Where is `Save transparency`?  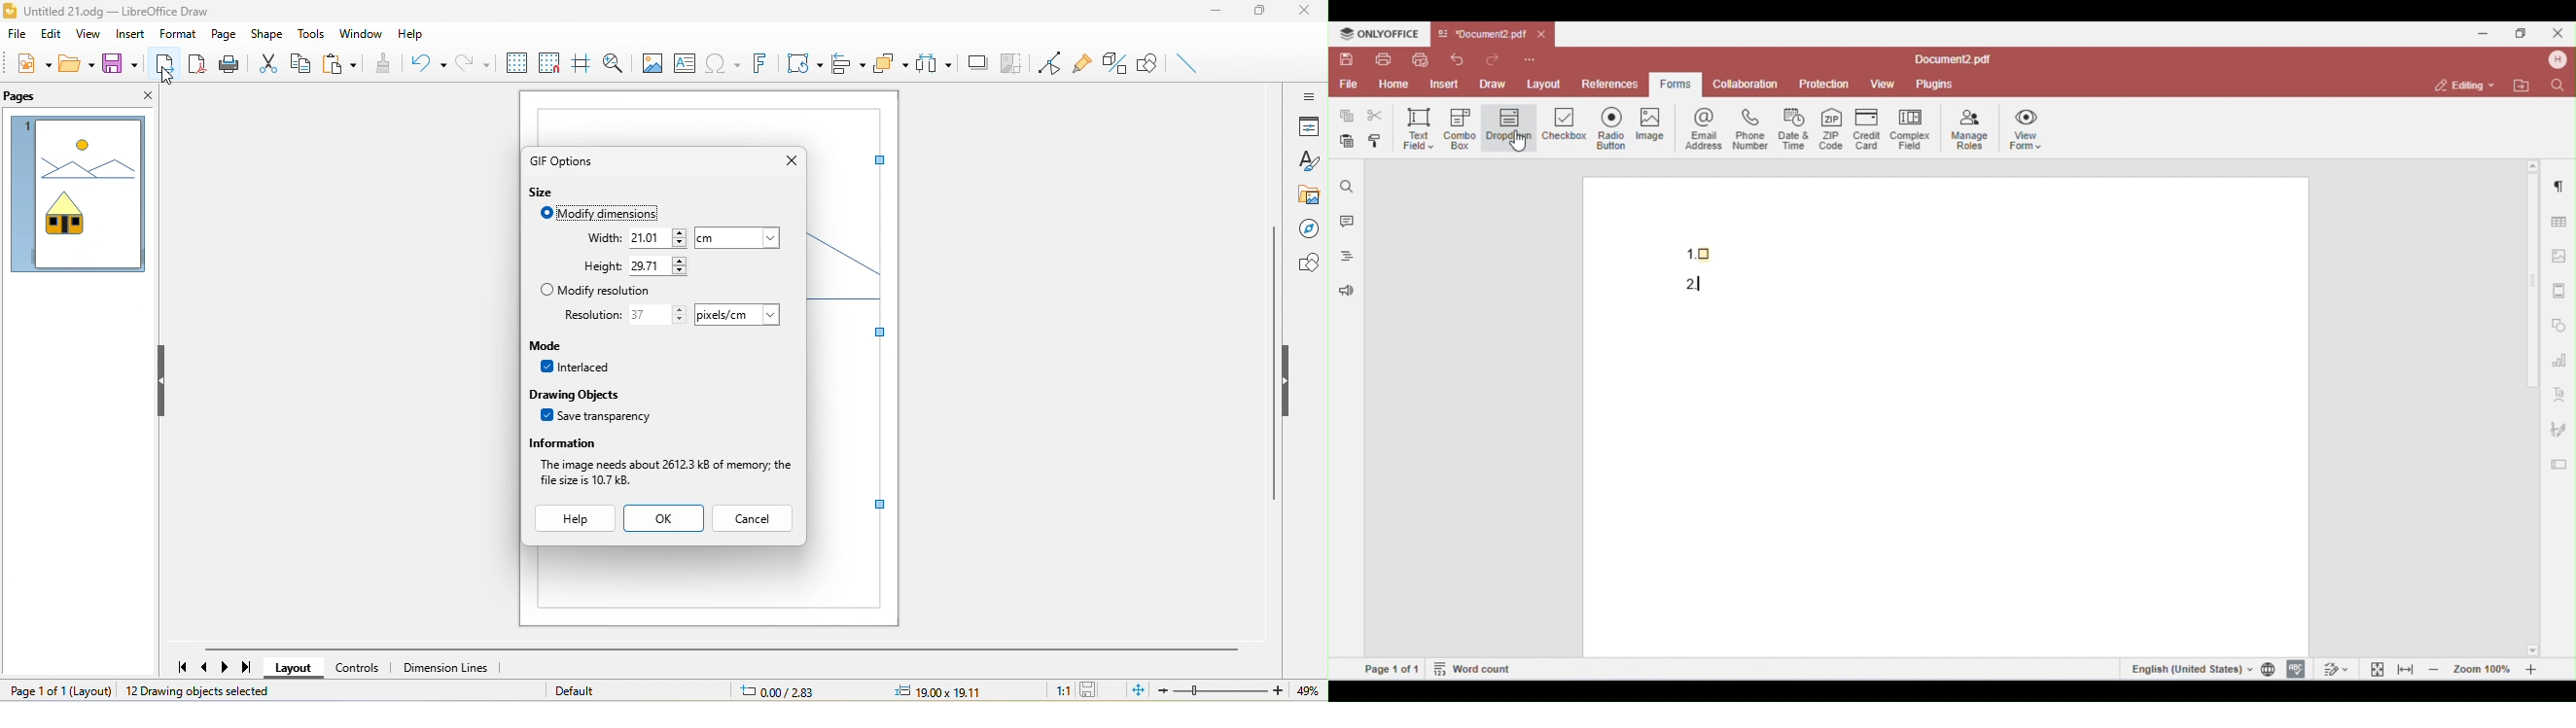 Save transparency is located at coordinates (593, 416).